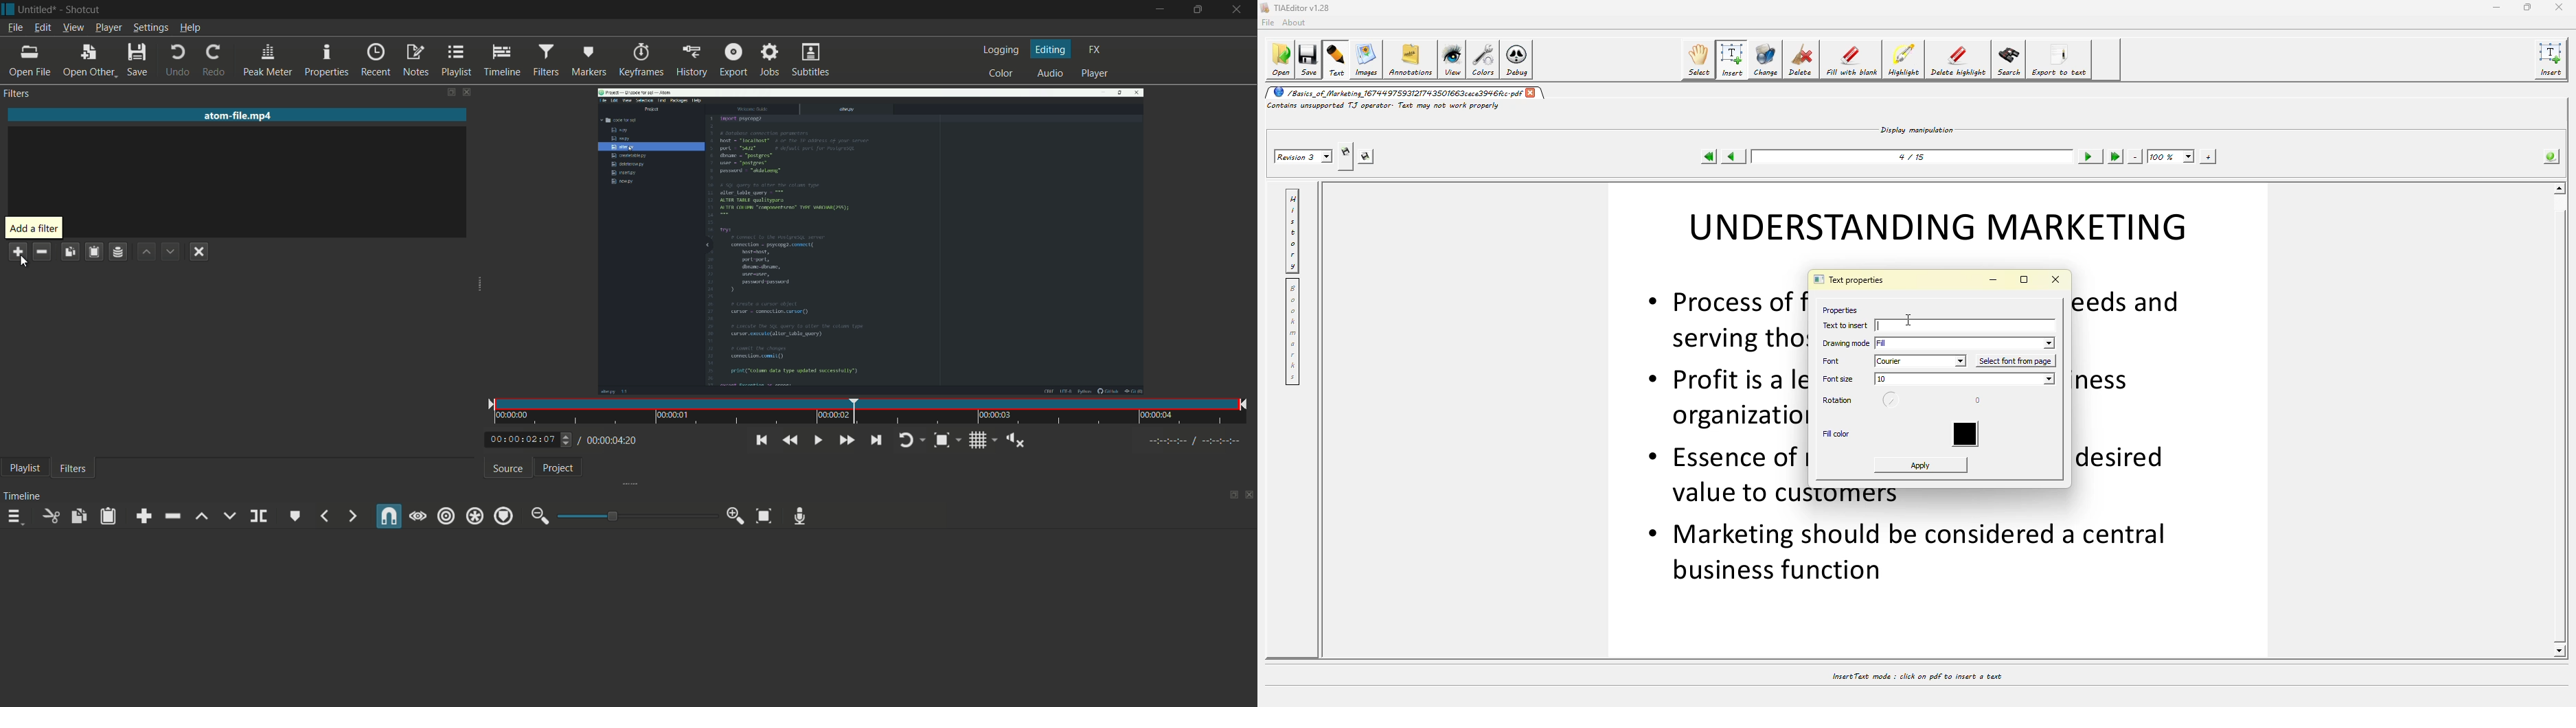 This screenshot has width=2576, height=728. I want to click on cursor, so click(24, 262).